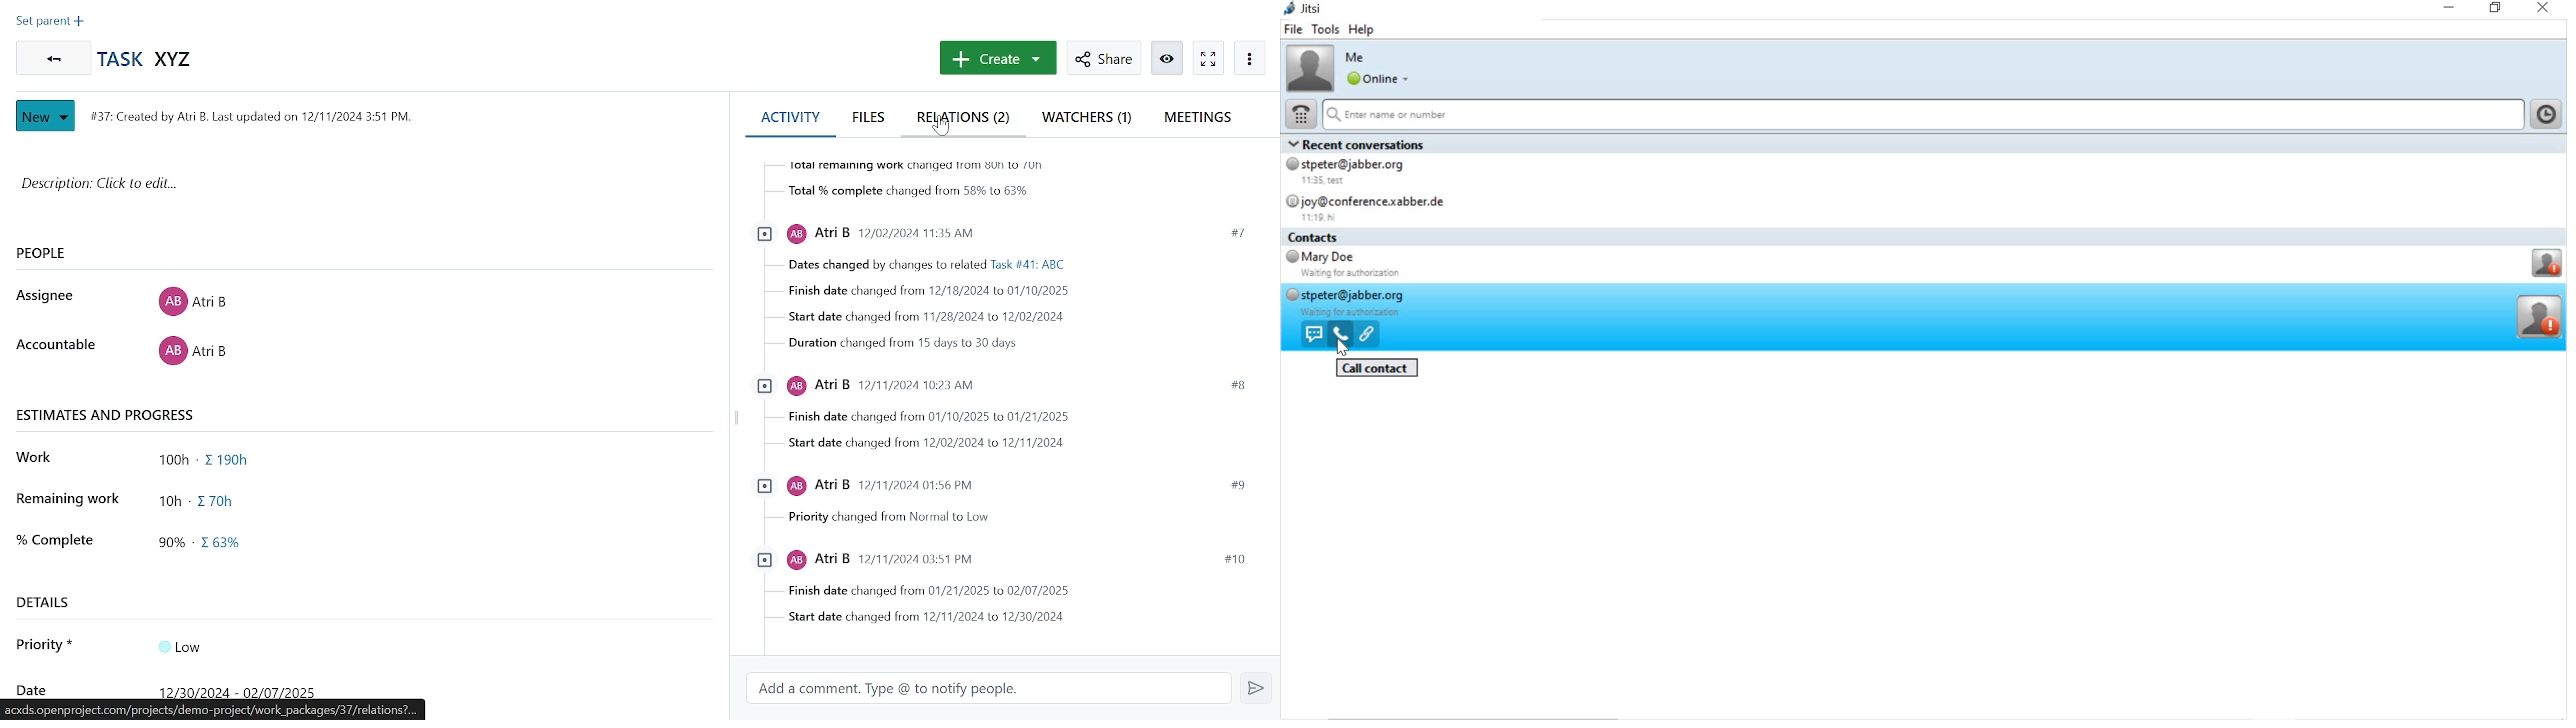 Image resolution: width=2576 pixels, height=728 pixels. What do you see at coordinates (999, 484) in the screenshot?
I see `user info: Atri B 12/11/2024 01   #9` at bounding box center [999, 484].